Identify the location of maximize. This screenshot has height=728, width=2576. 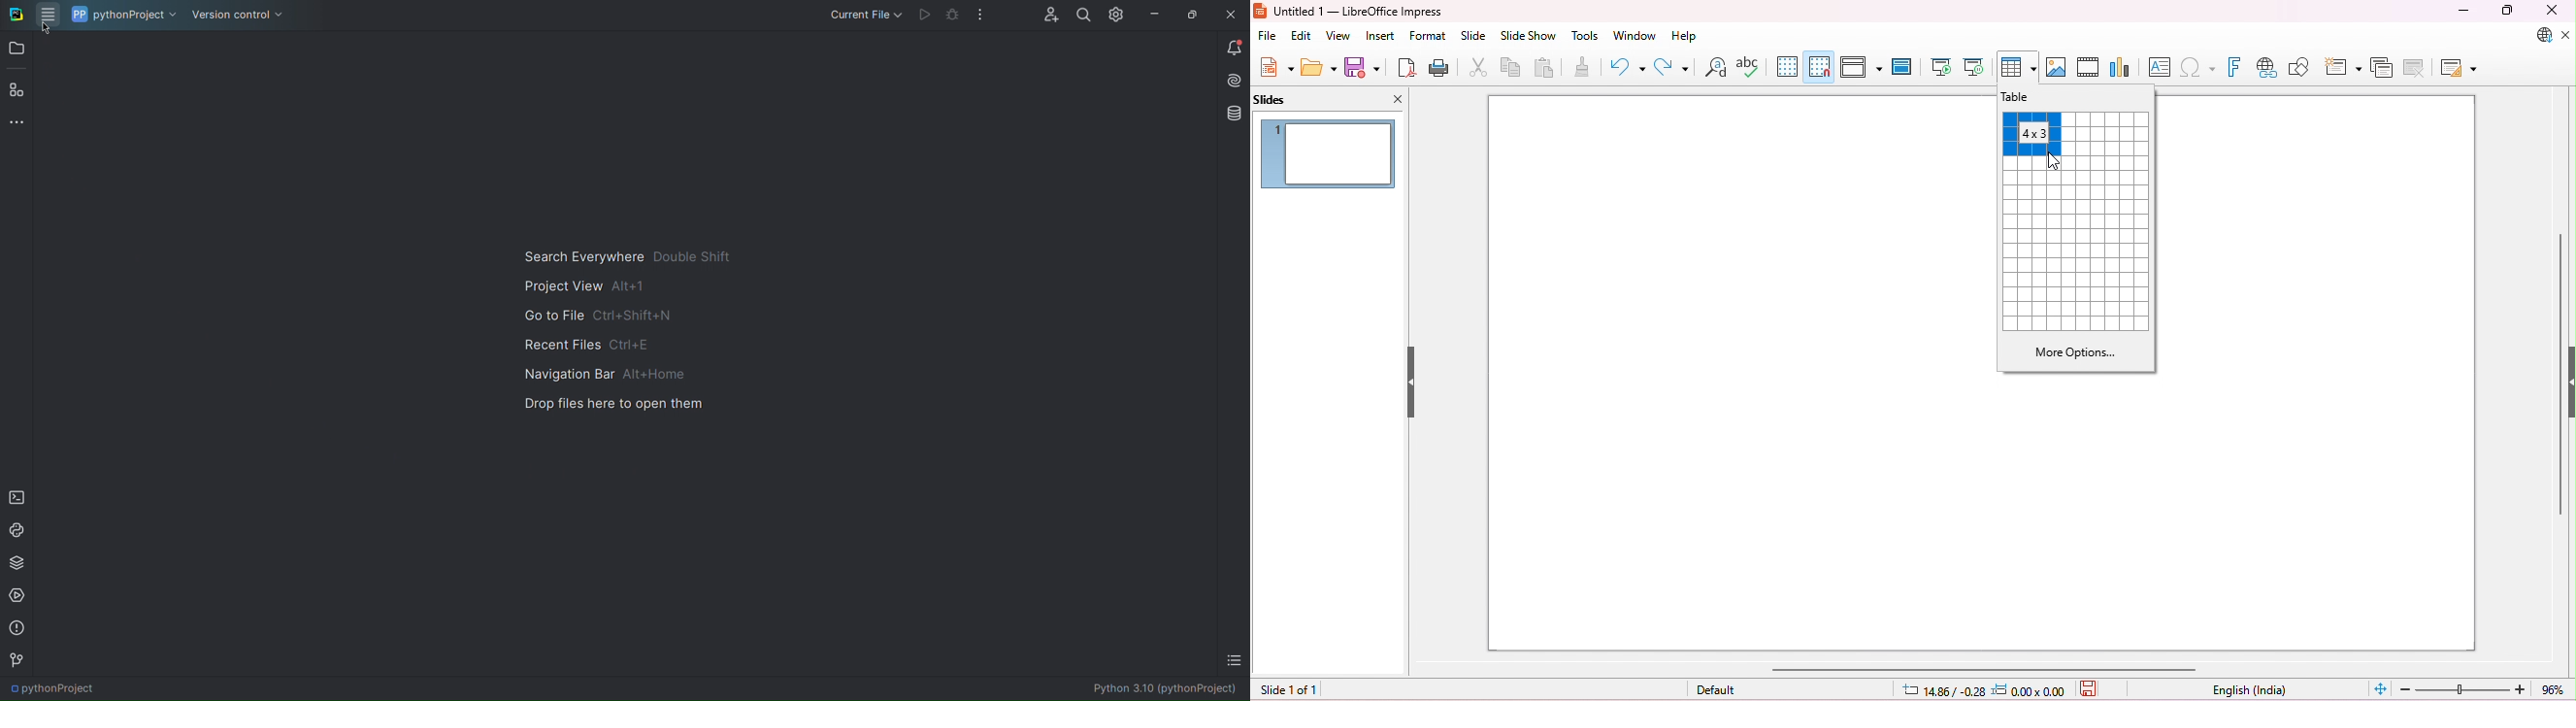
(2506, 11).